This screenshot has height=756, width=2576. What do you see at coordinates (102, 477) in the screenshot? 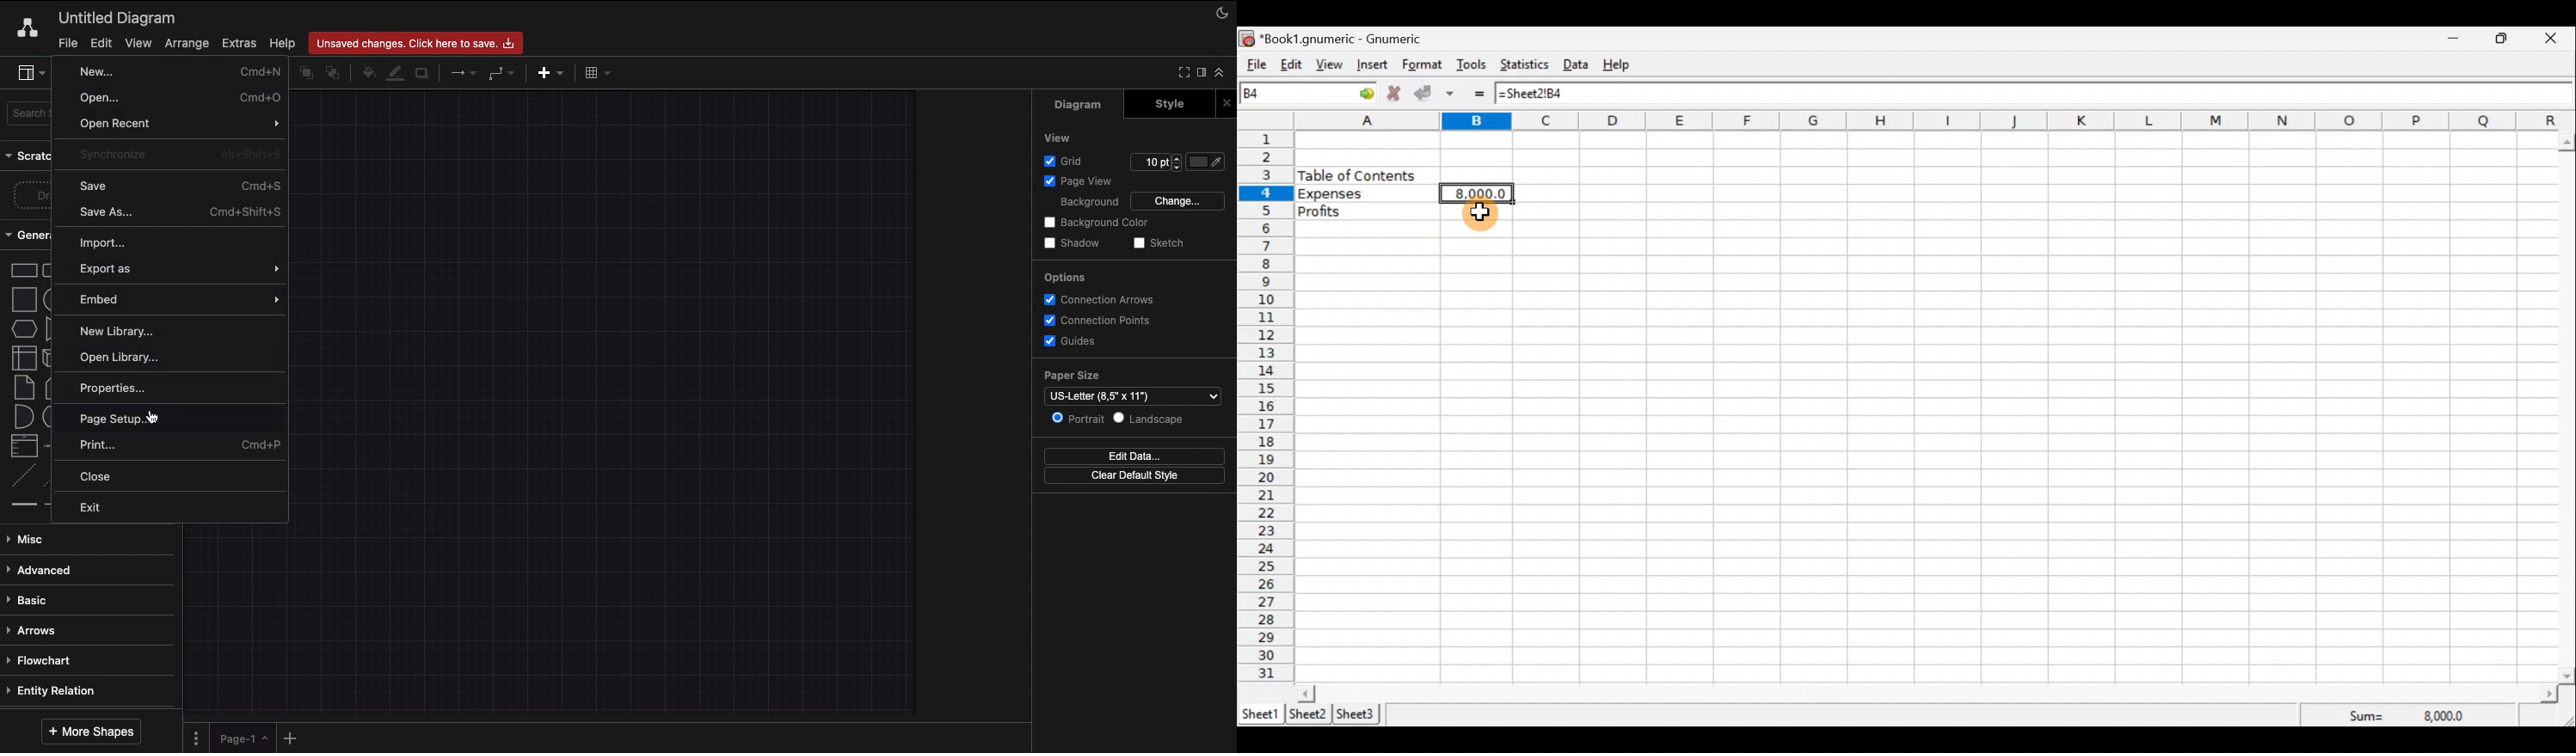
I see `Close` at bounding box center [102, 477].